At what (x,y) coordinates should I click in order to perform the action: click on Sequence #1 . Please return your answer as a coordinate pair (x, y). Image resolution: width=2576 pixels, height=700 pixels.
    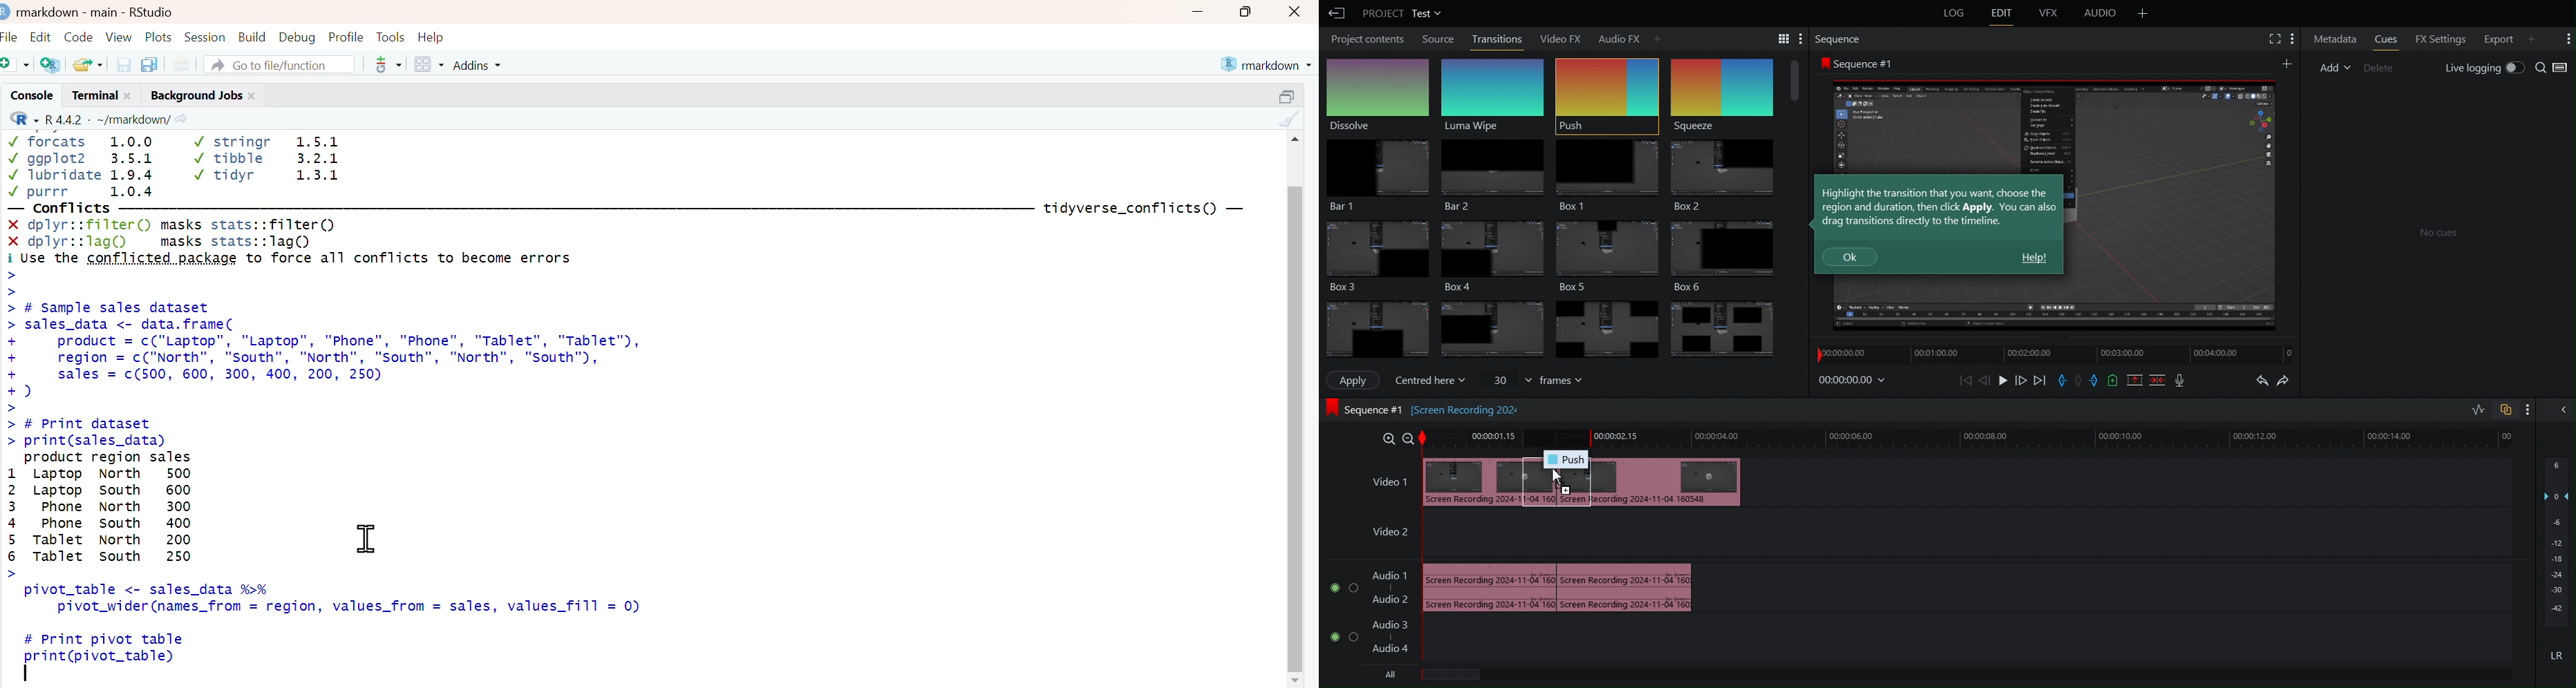
    Looking at the image, I should click on (1365, 408).